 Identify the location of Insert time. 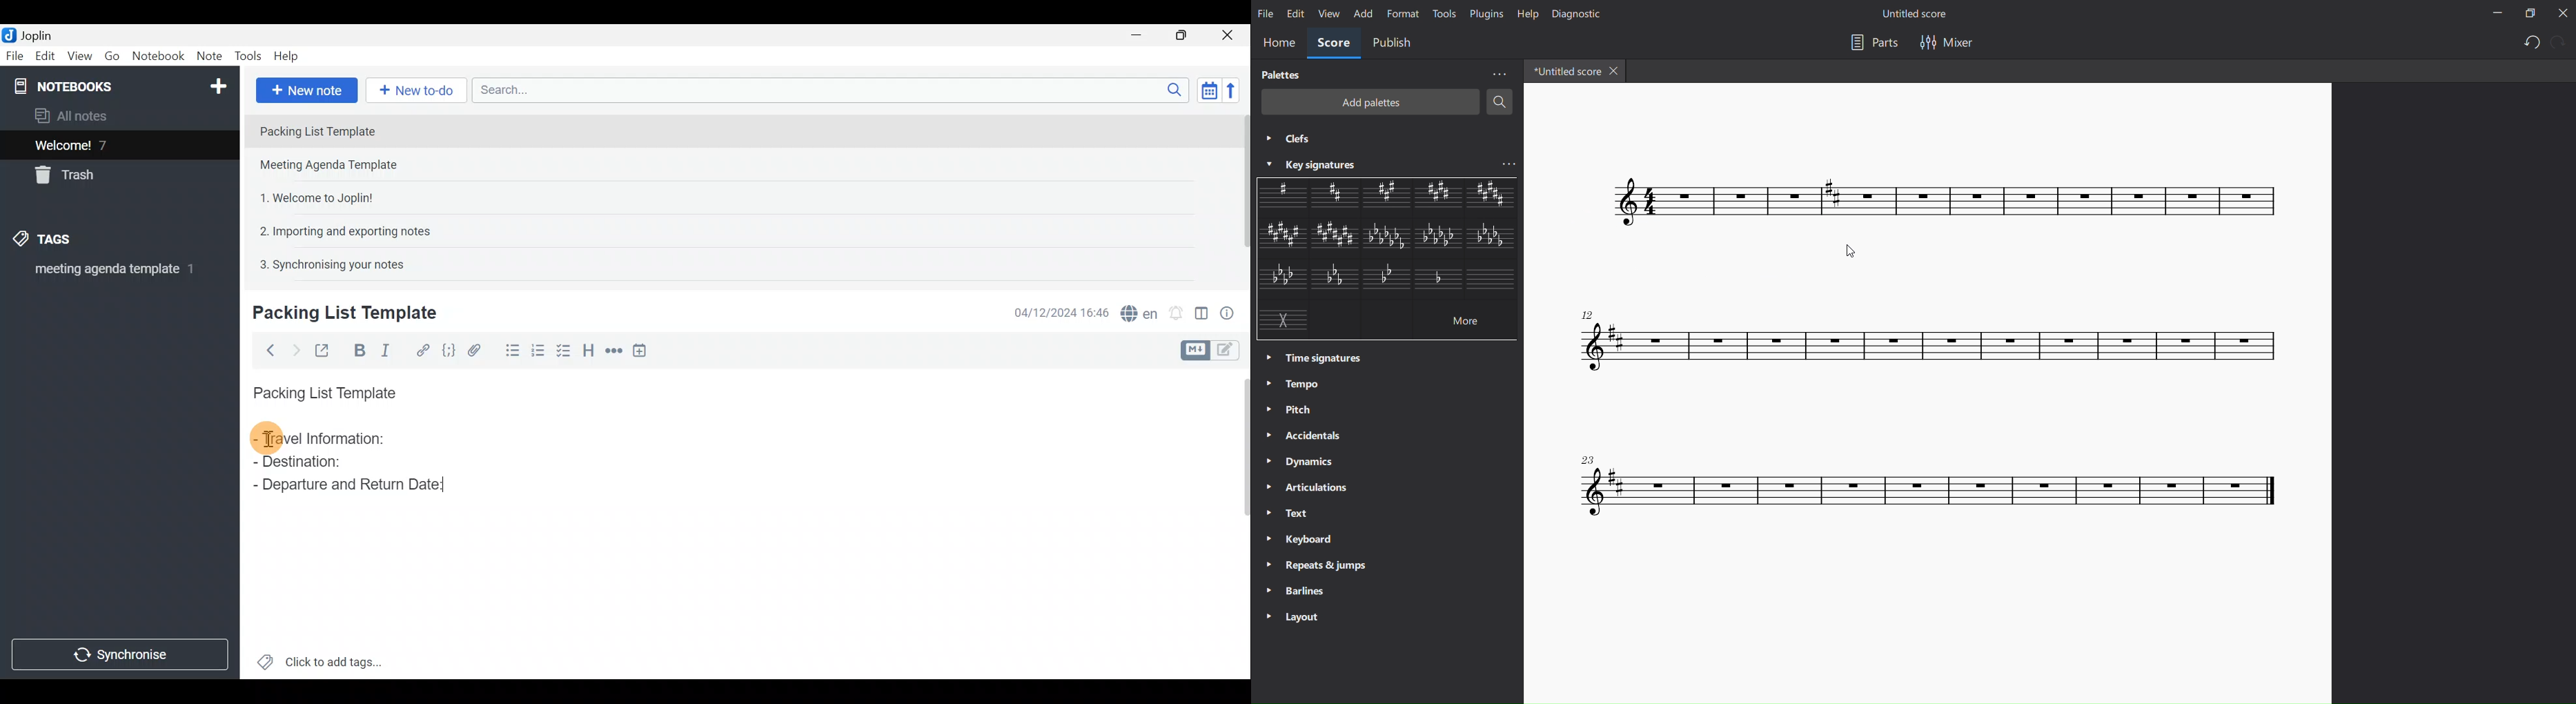
(644, 350).